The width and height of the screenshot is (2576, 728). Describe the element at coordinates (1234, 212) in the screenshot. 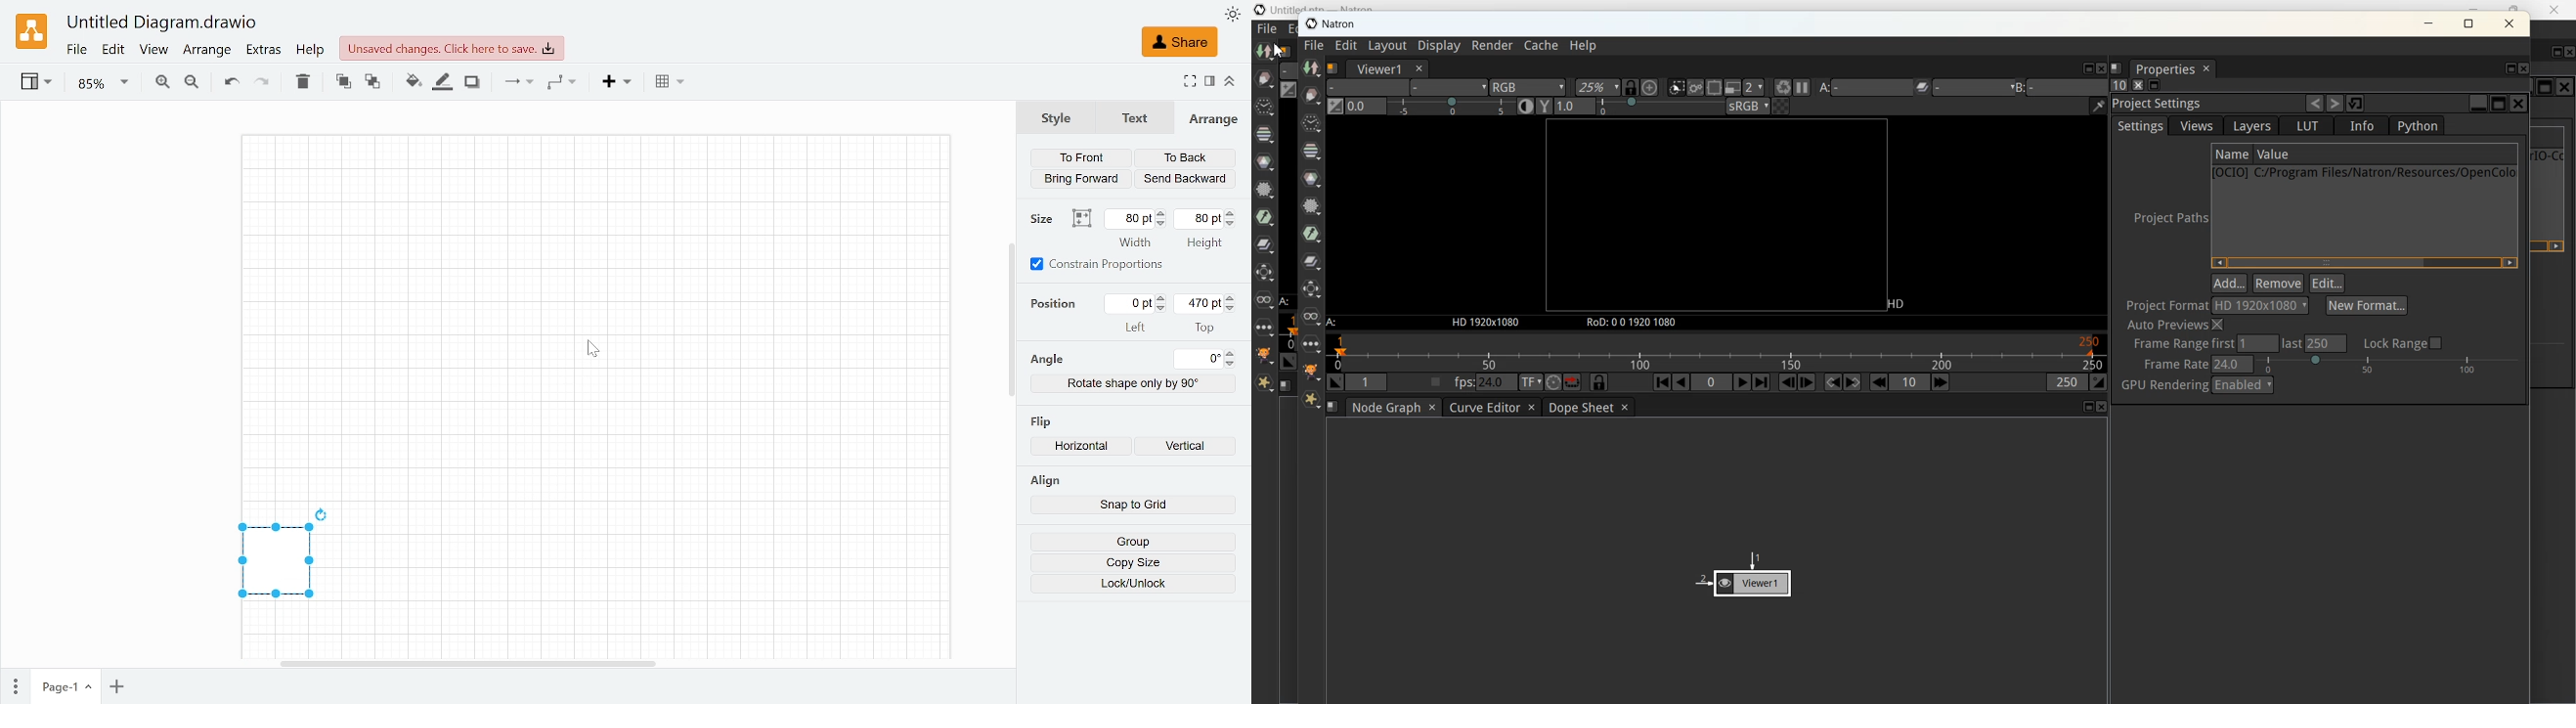

I see `Increase height` at that location.